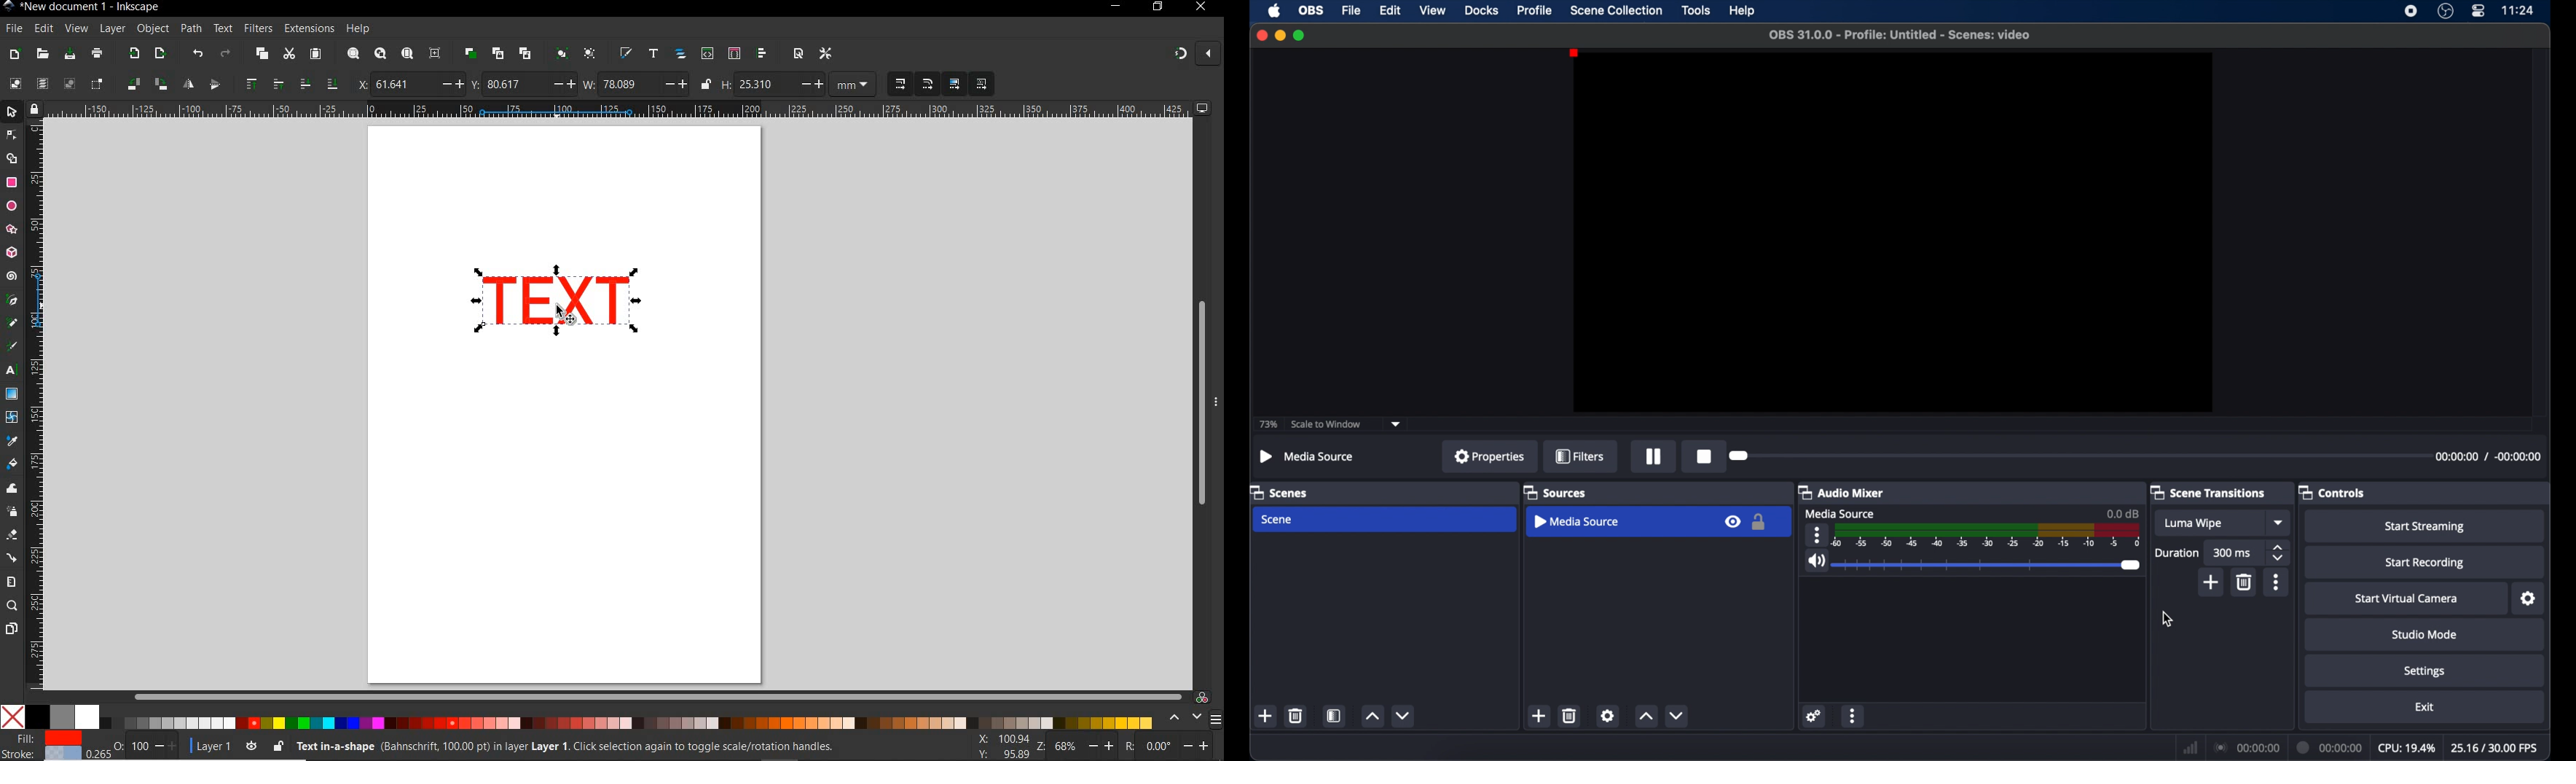 This screenshot has width=2576, height=784. Describe the element at coordinates (11, 629) in the screenshot. I see `pages tool` at that location.